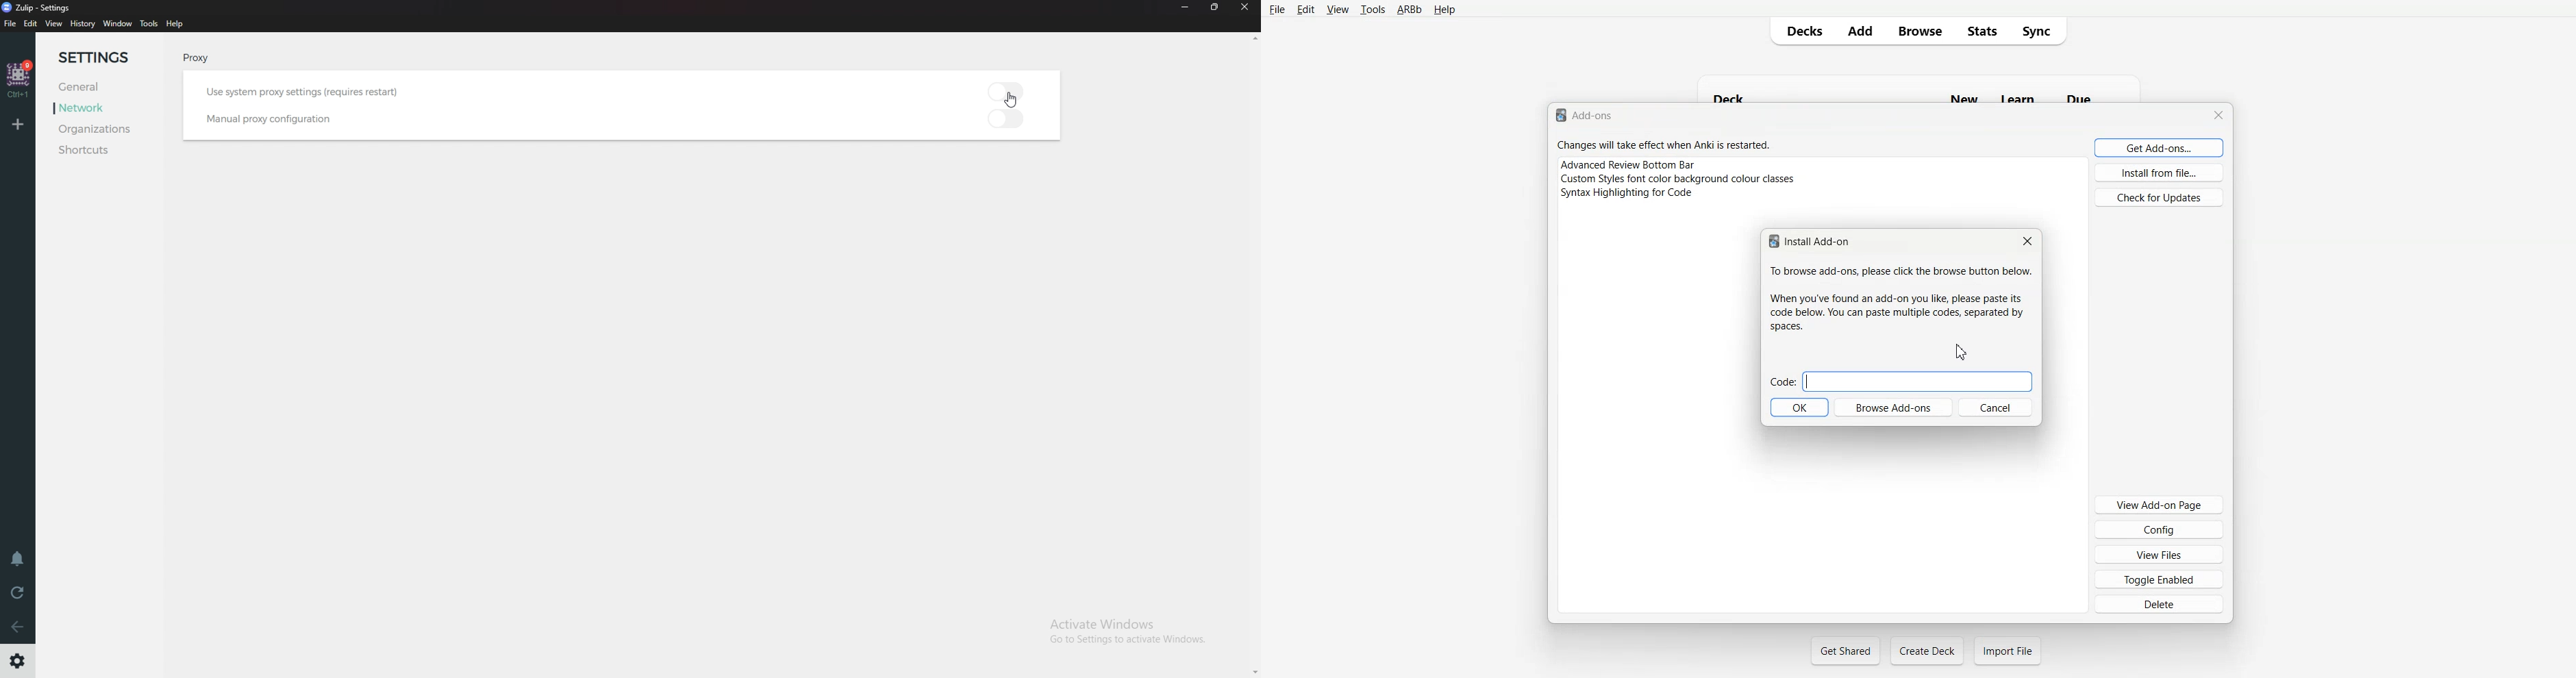 The height and width of the screenshot is (700, 2576). I want to click on Import File, so click(2008, 650).